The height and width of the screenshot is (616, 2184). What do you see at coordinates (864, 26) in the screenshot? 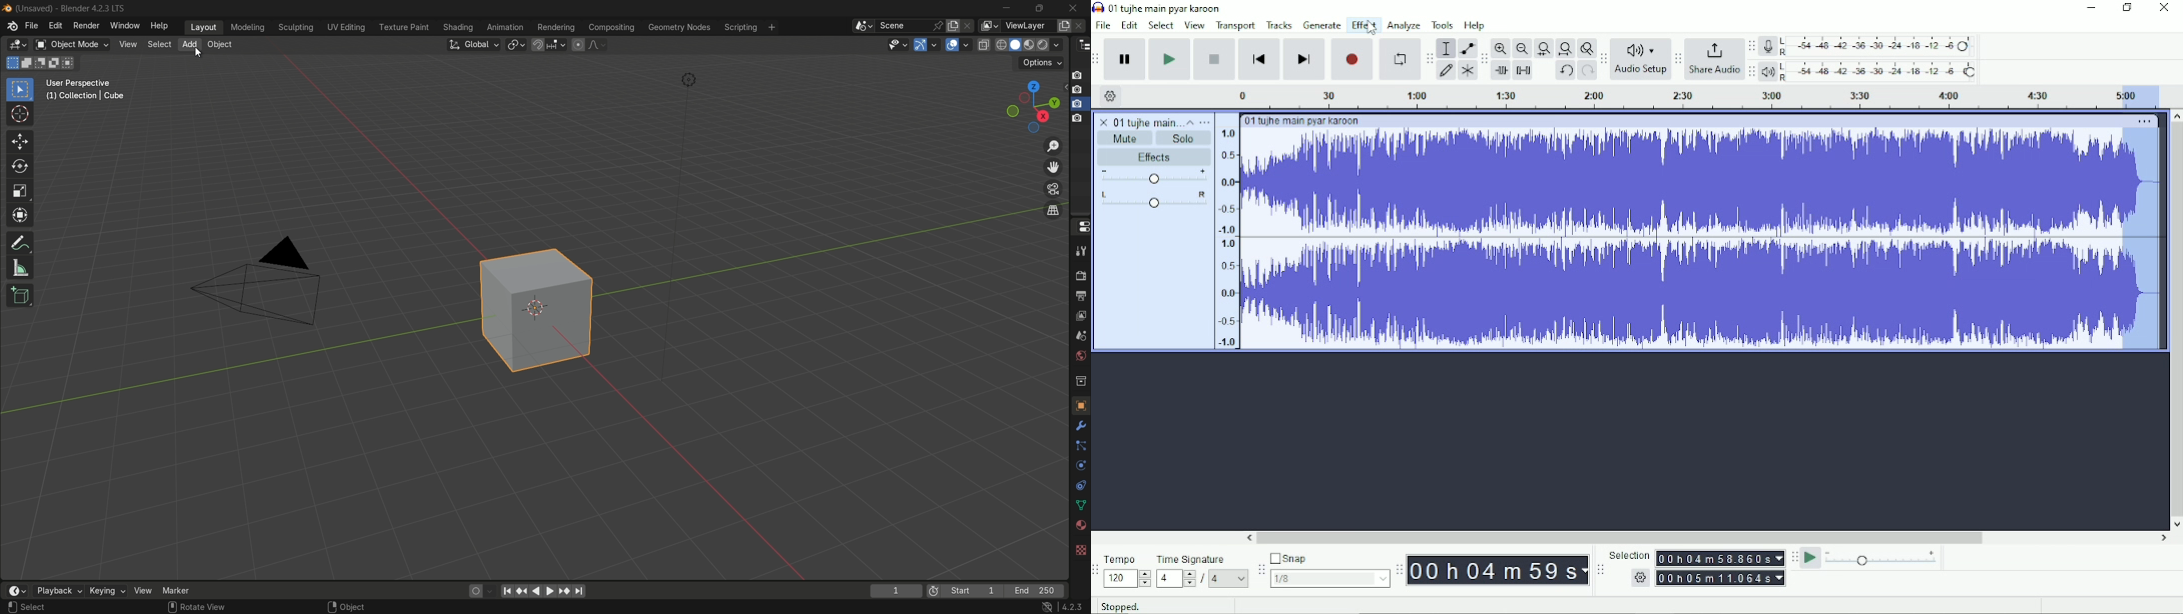
I see `browse scenes` at bounding box center [864, 26].